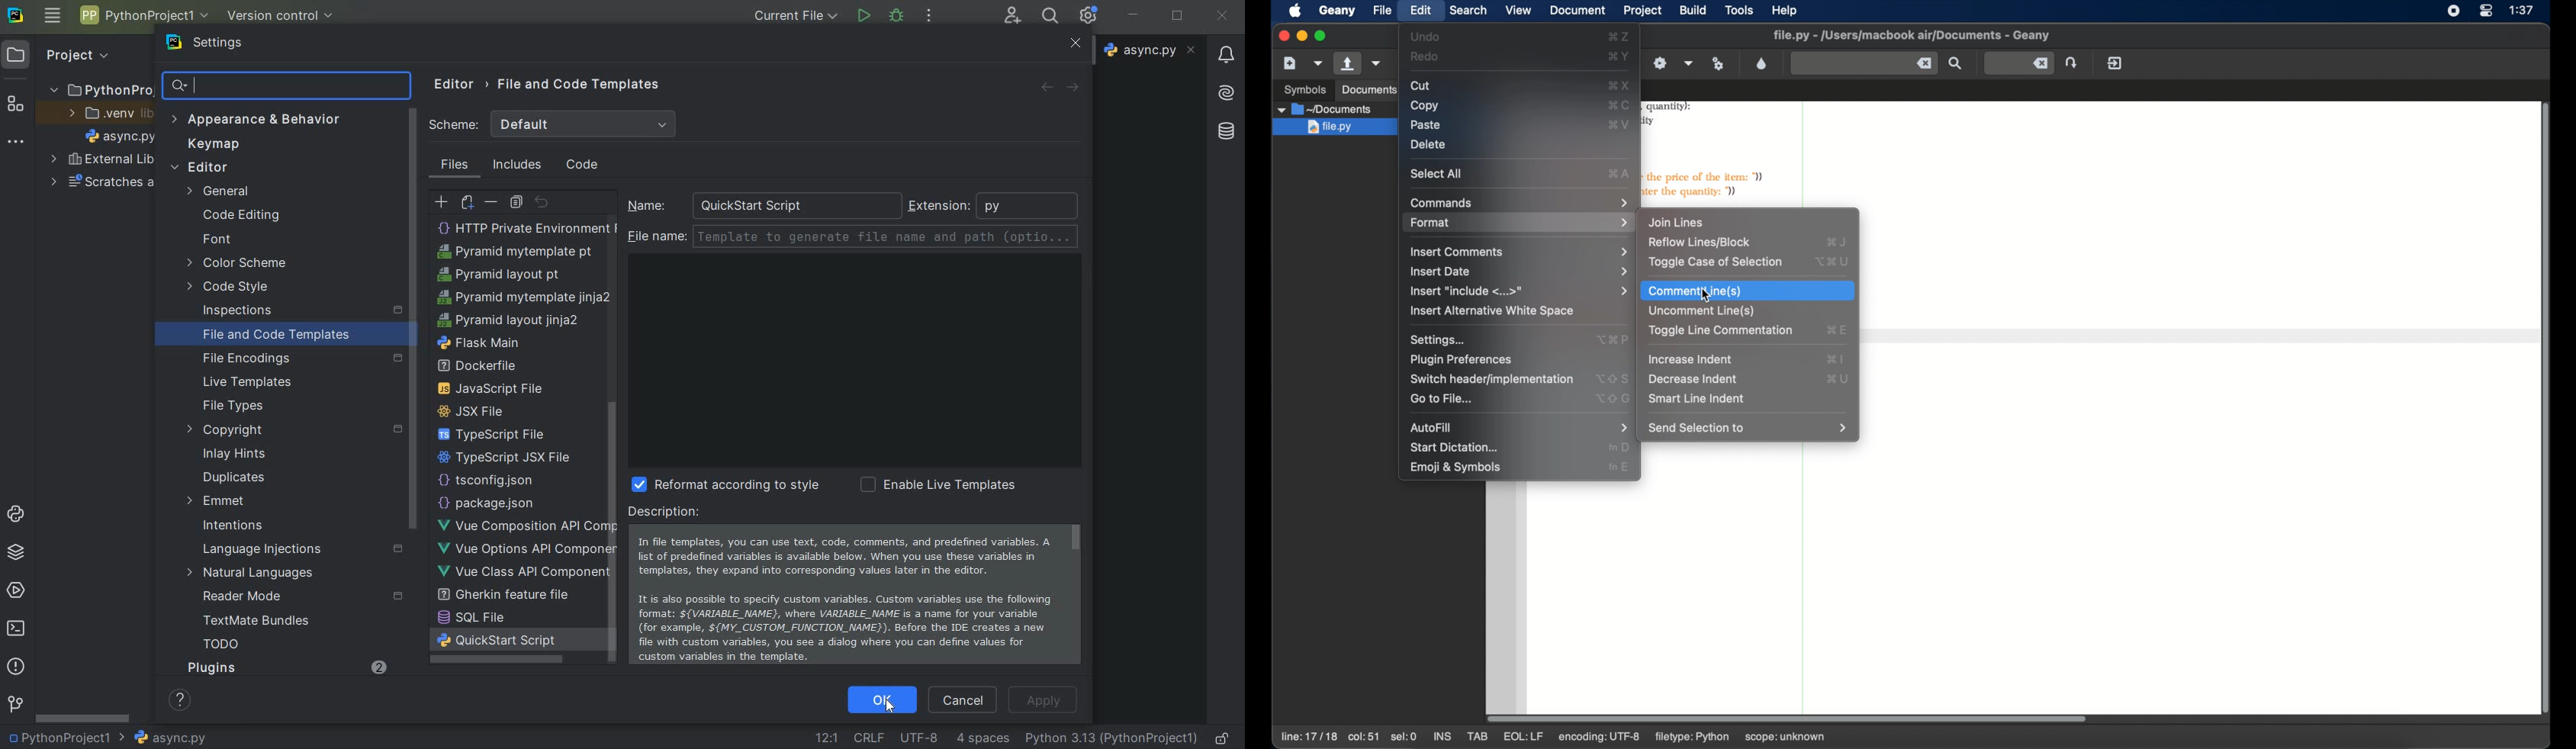  Describe the element at coordinates (825, 737) in the screenshot. I see `go to line` at that location.